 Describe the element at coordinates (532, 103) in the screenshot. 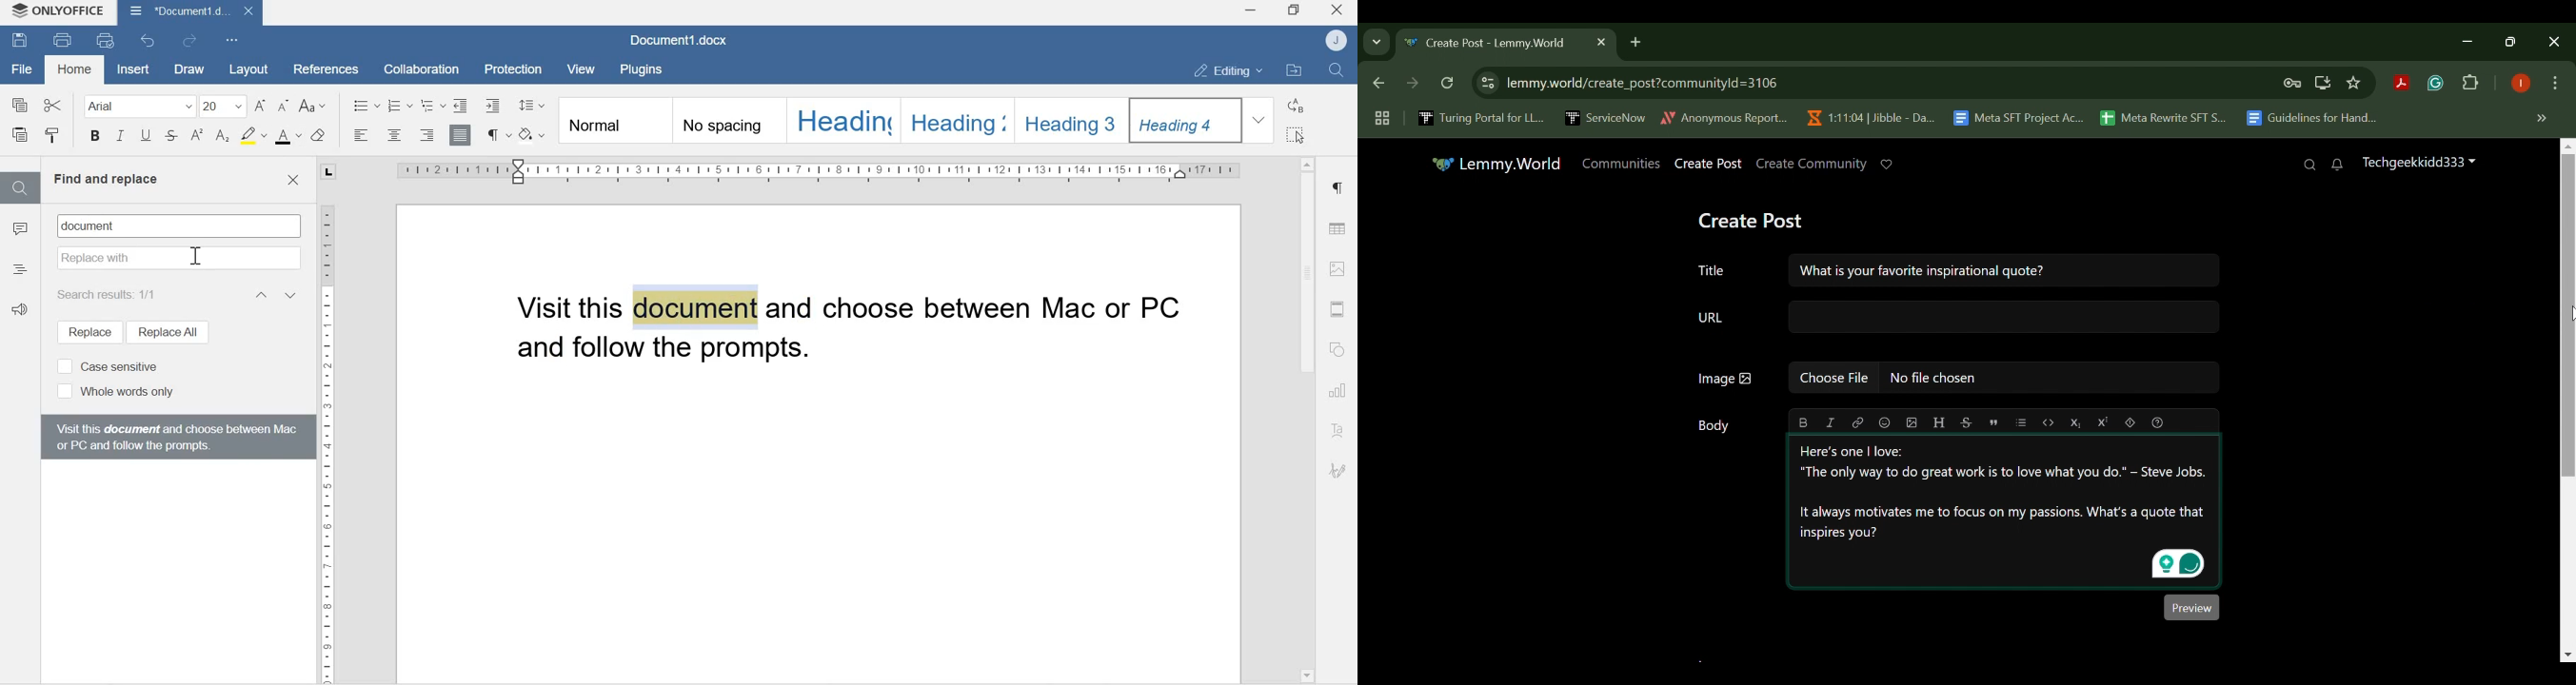

I see `Paragraph line spacing` at that location.